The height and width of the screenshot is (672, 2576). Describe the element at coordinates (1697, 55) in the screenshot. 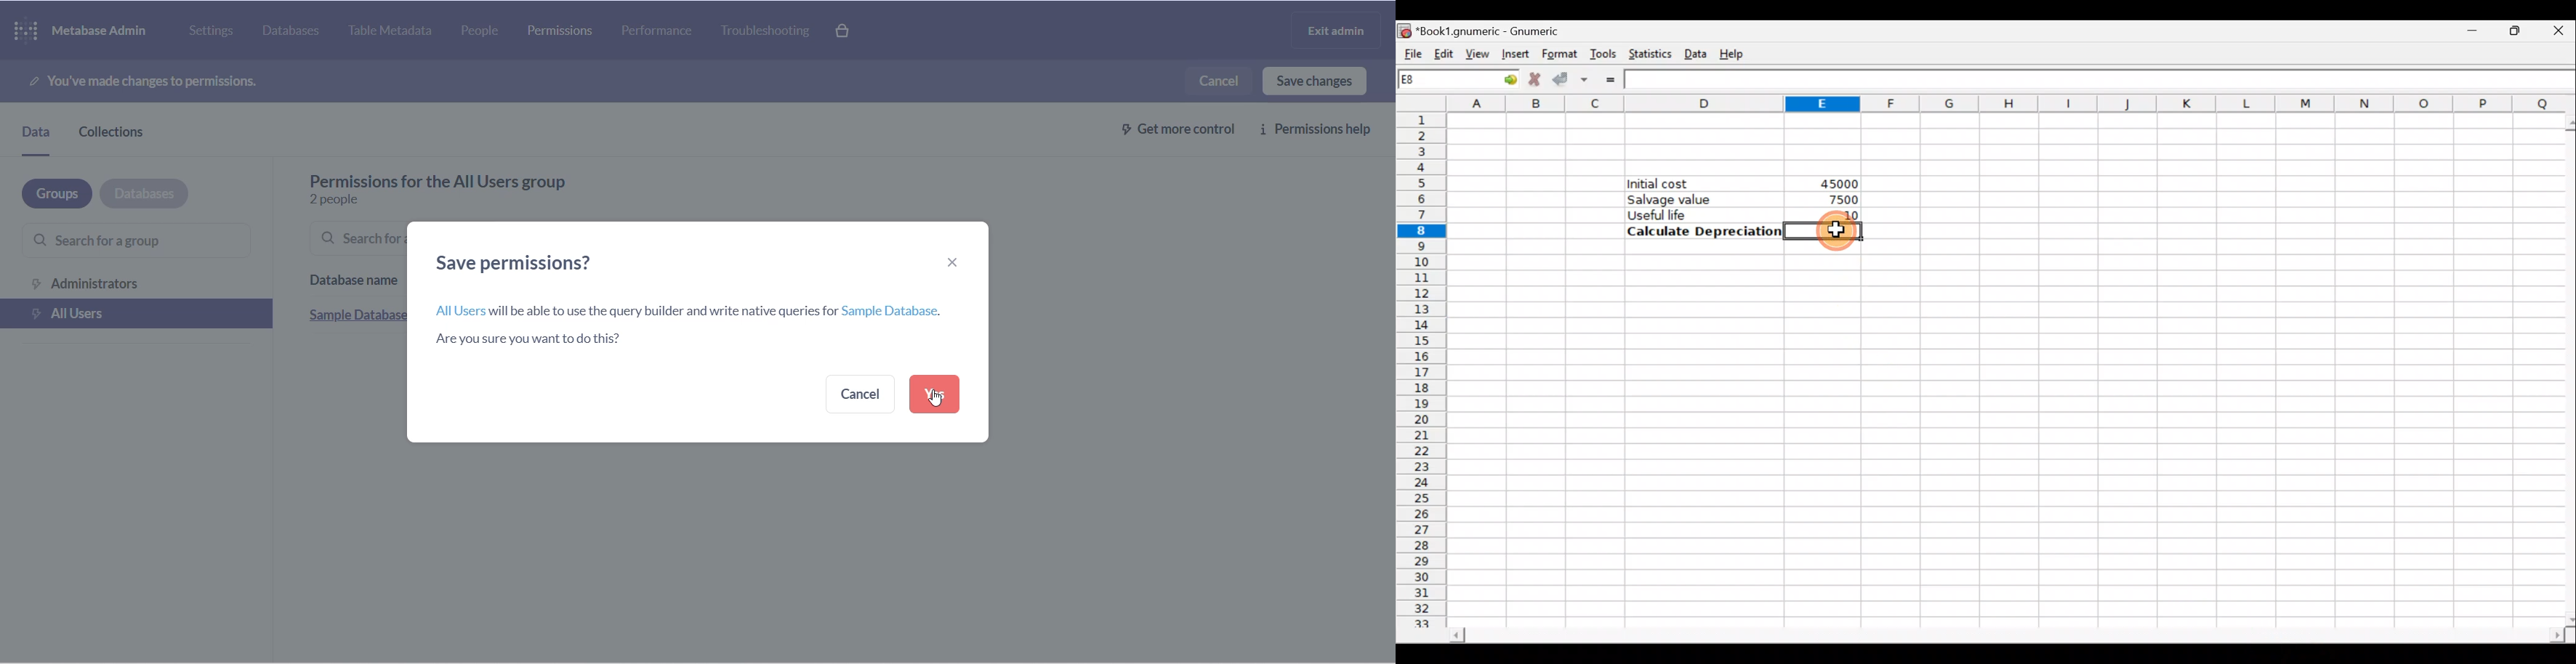

I see `Data` at that location.